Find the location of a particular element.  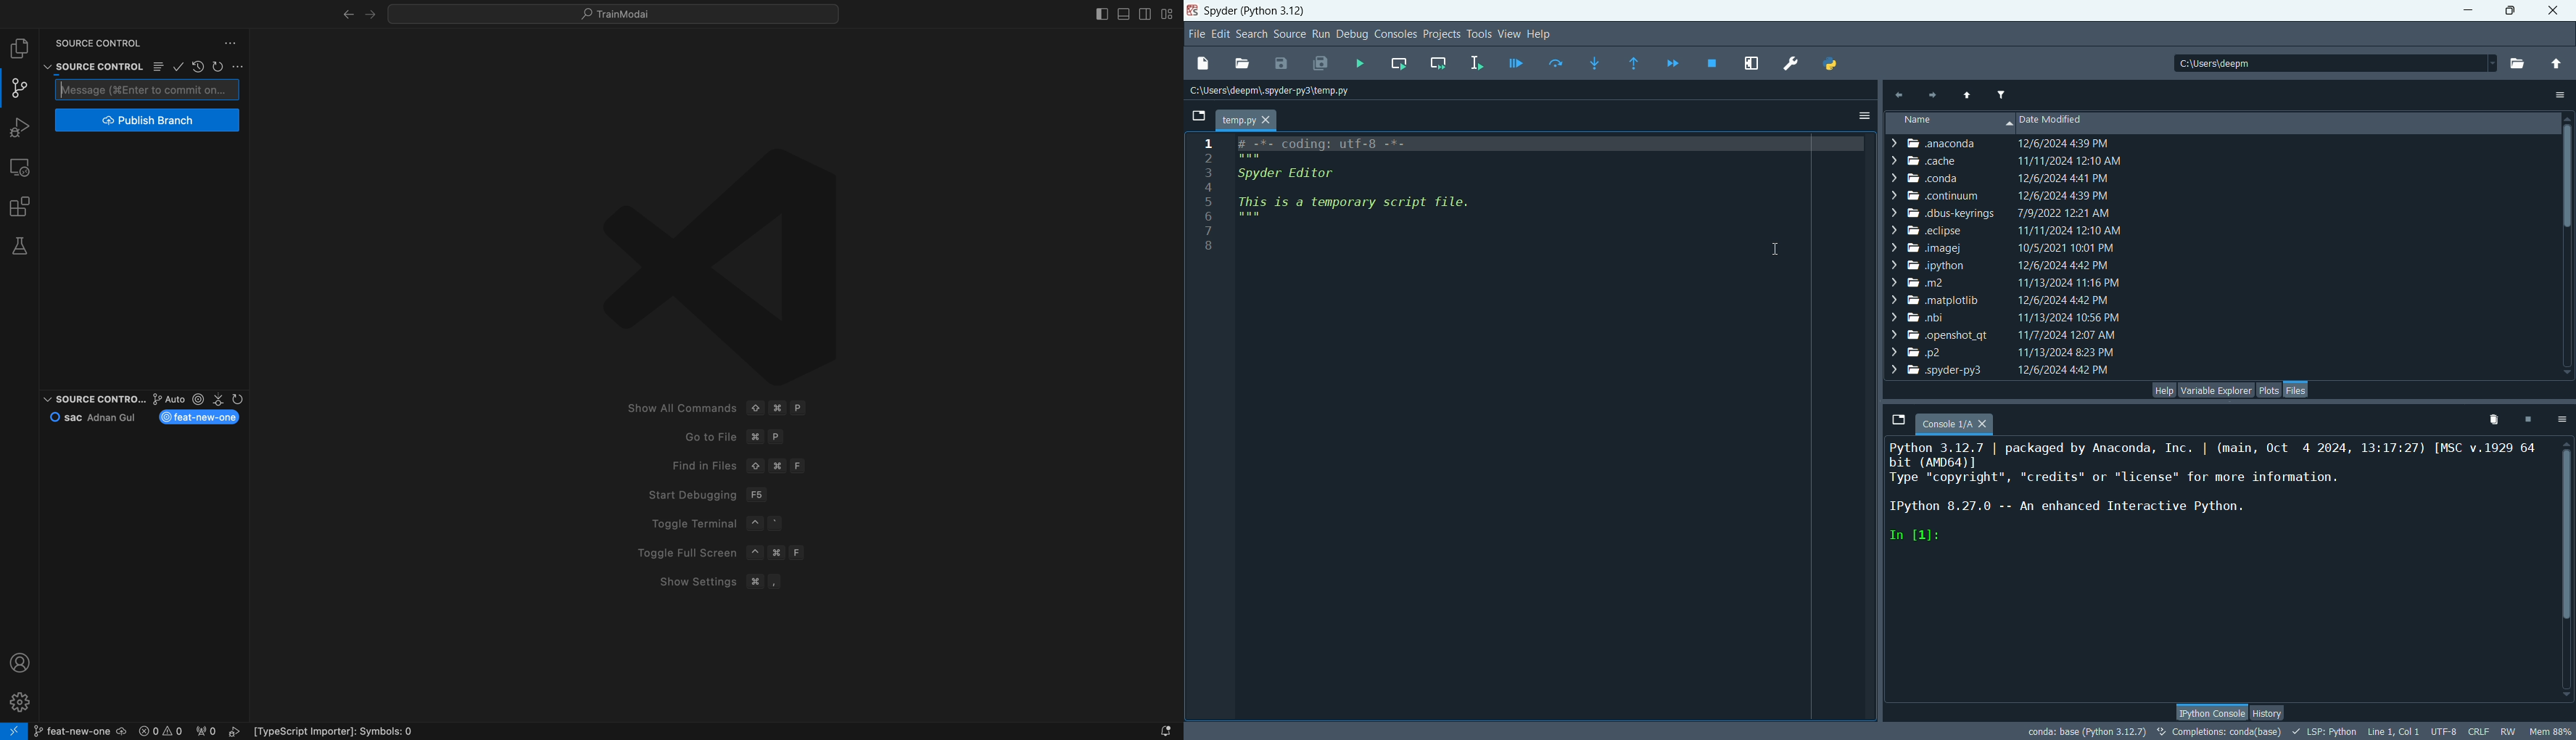

CRLF is located at coordinates (2478, 731).